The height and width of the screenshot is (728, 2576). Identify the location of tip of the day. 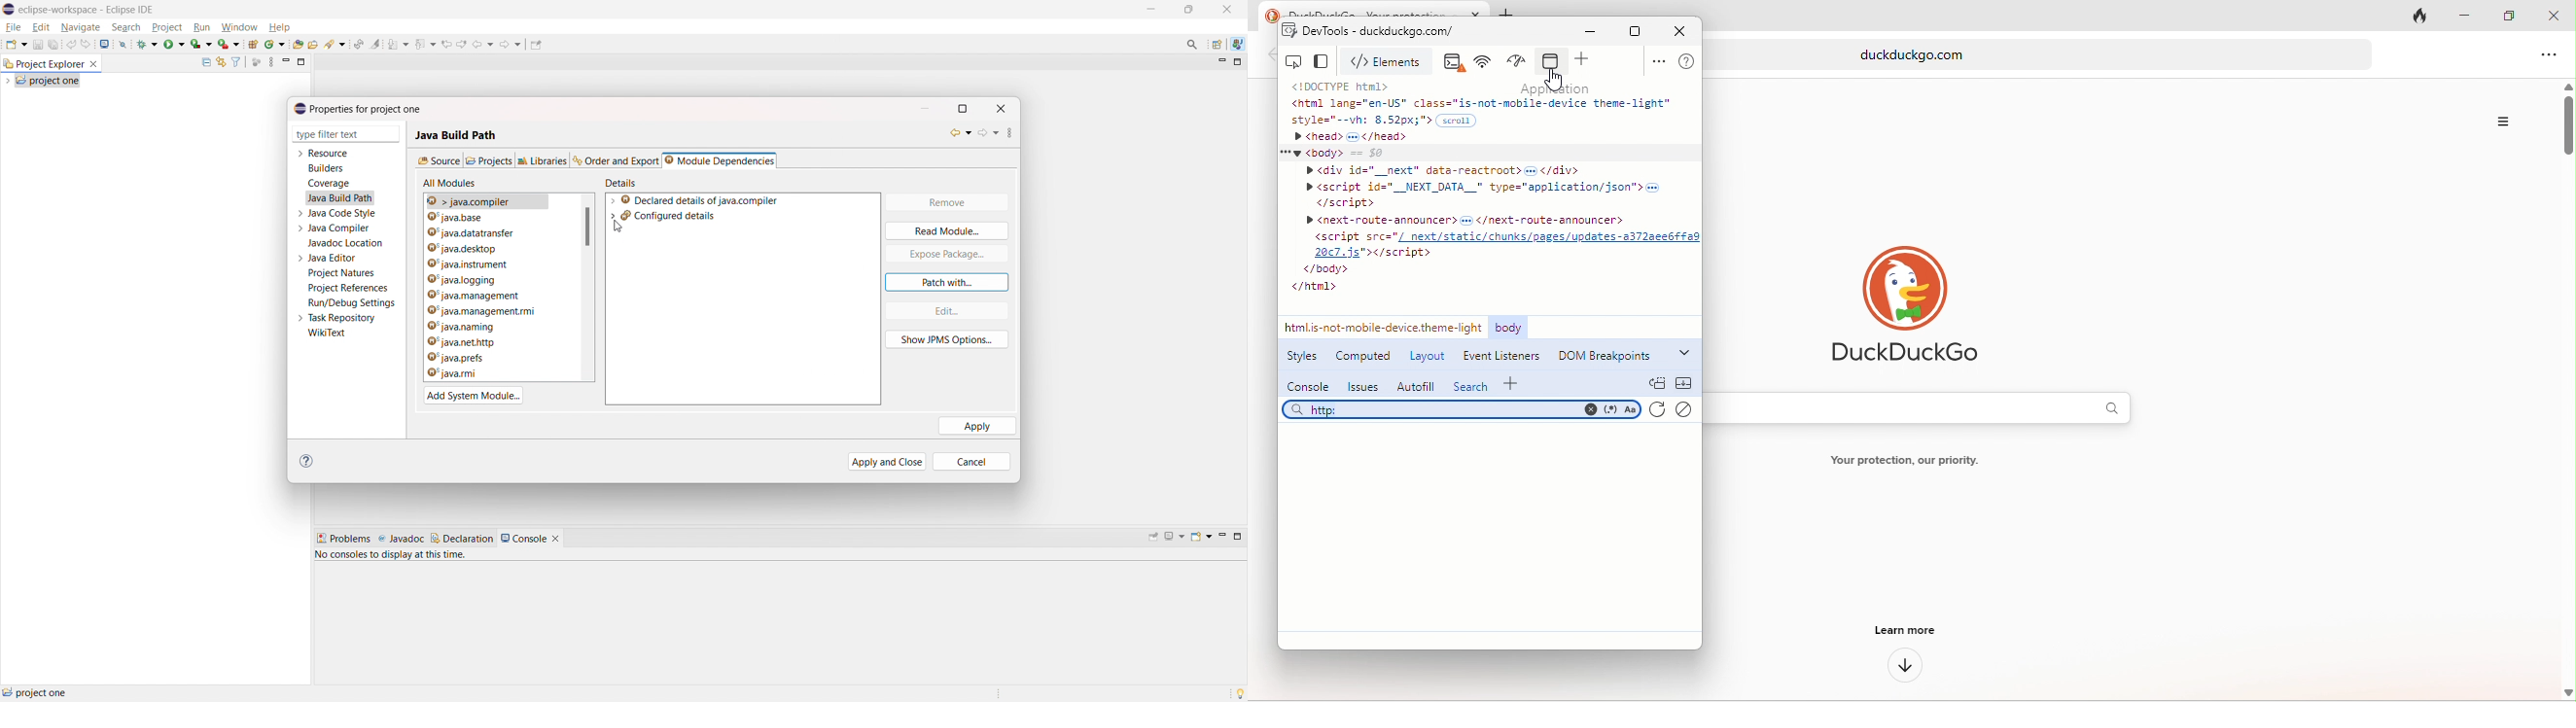
(1240, 693).